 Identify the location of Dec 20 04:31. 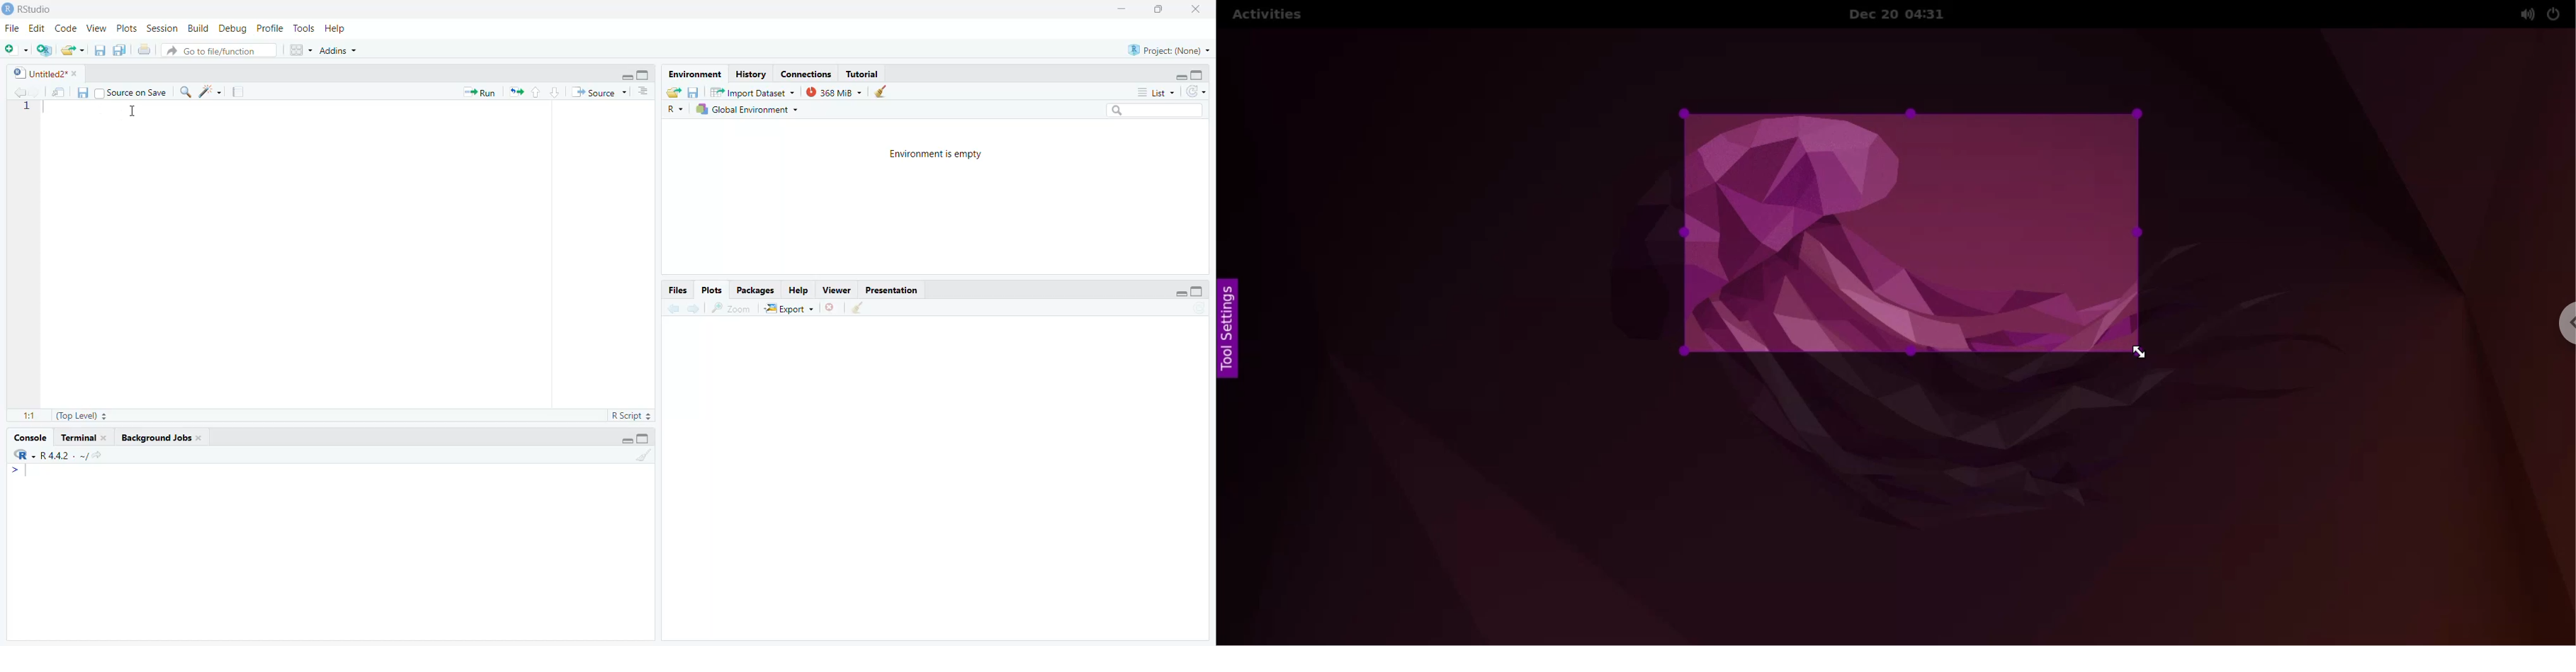
(1902, 15).